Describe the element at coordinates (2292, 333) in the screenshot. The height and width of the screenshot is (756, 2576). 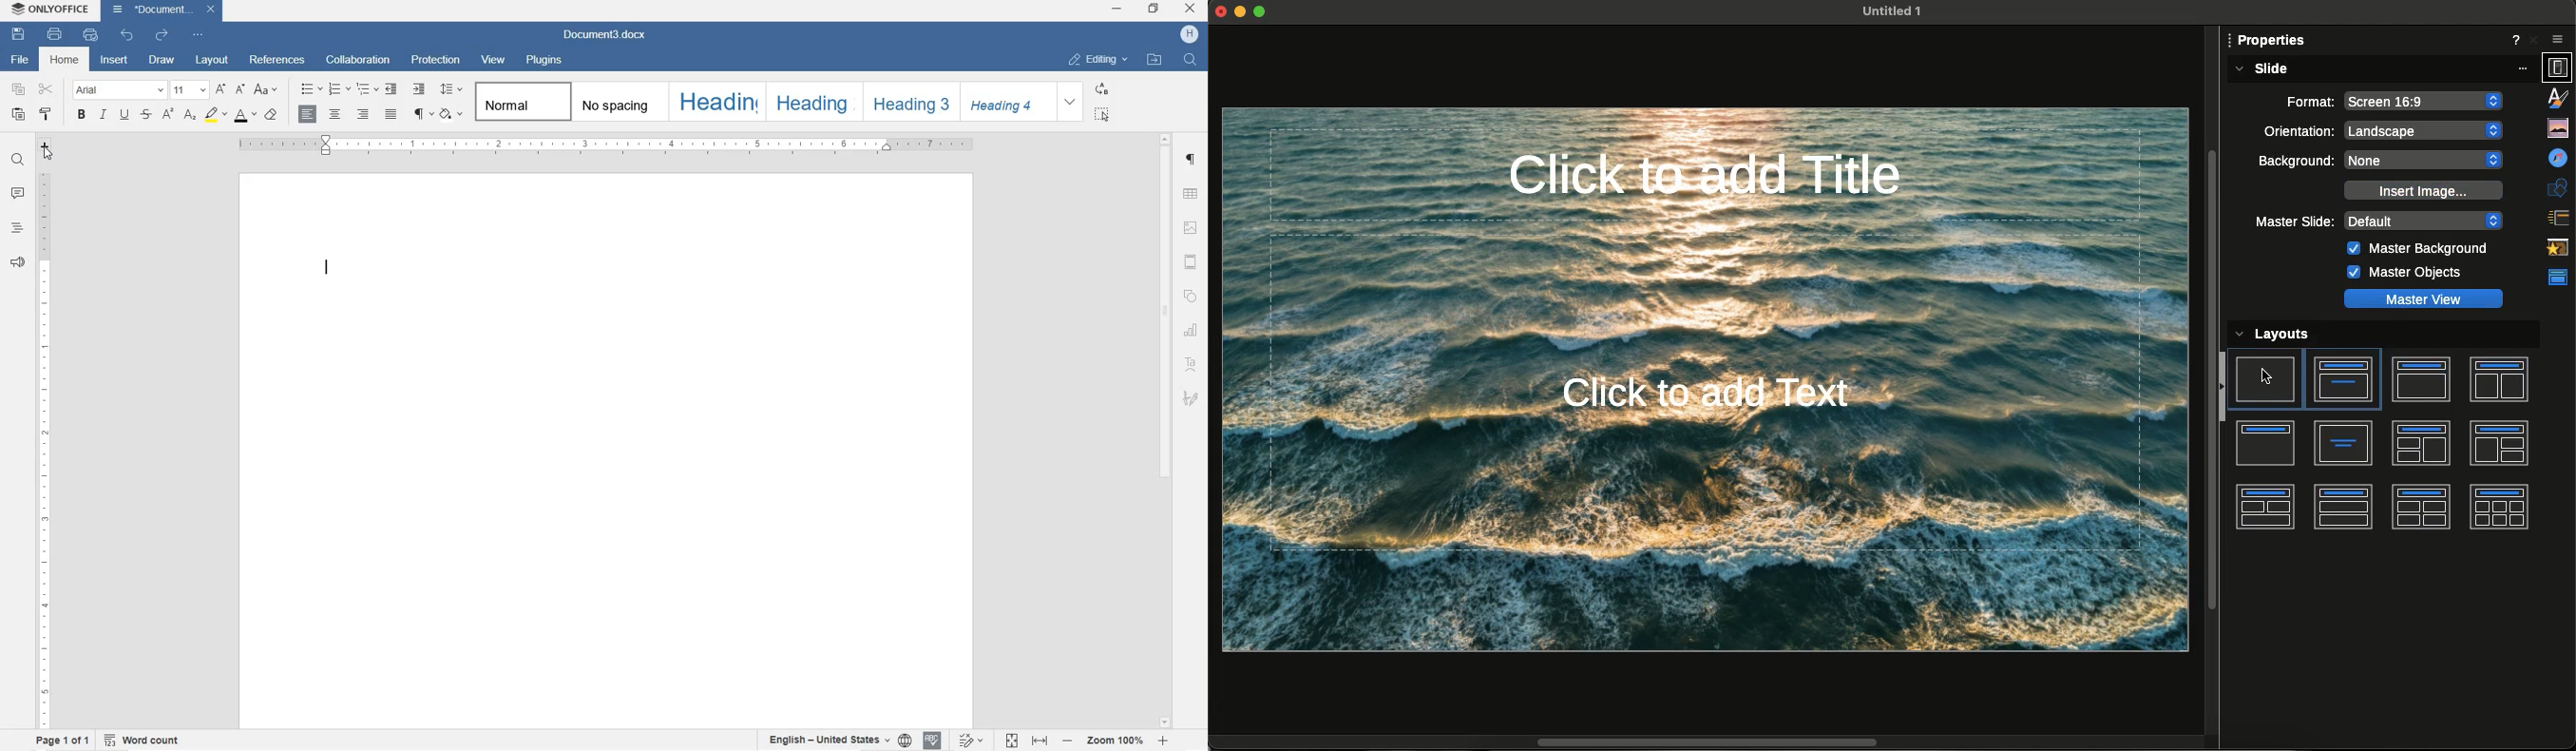
I see `Layouts` at that location.